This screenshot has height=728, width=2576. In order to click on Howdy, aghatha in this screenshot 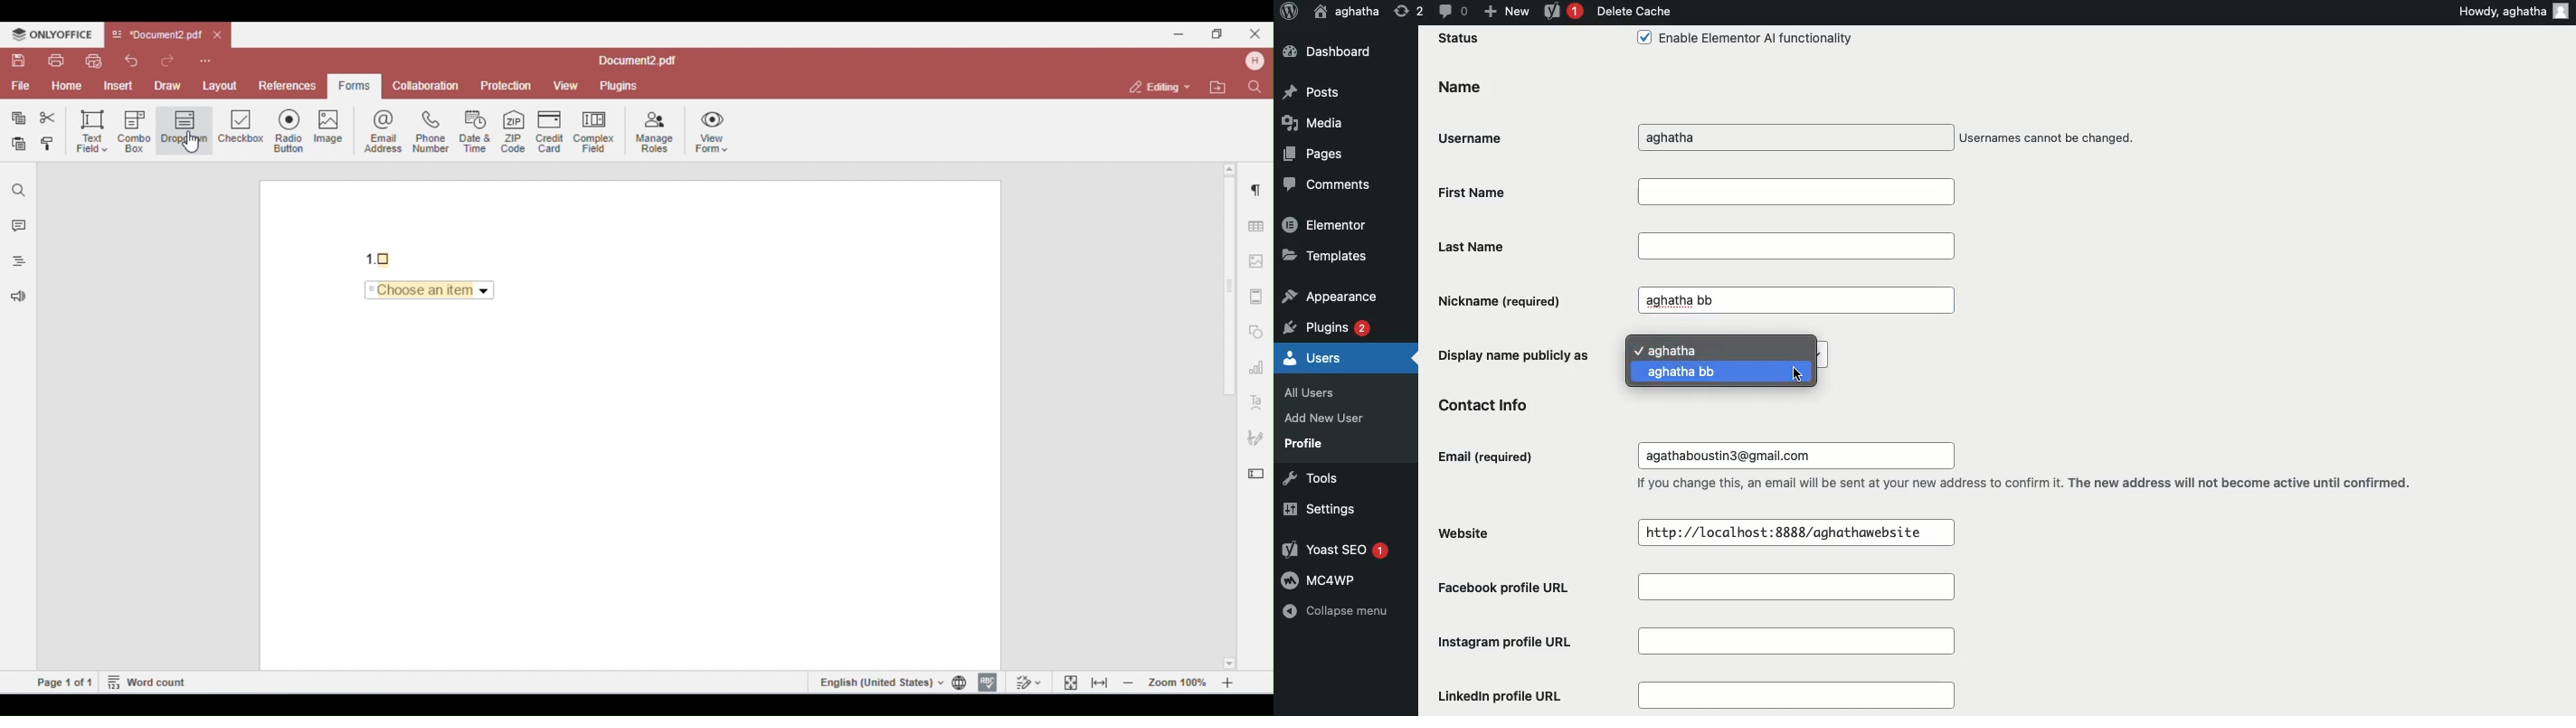, I will do `click(2514, 11)`.